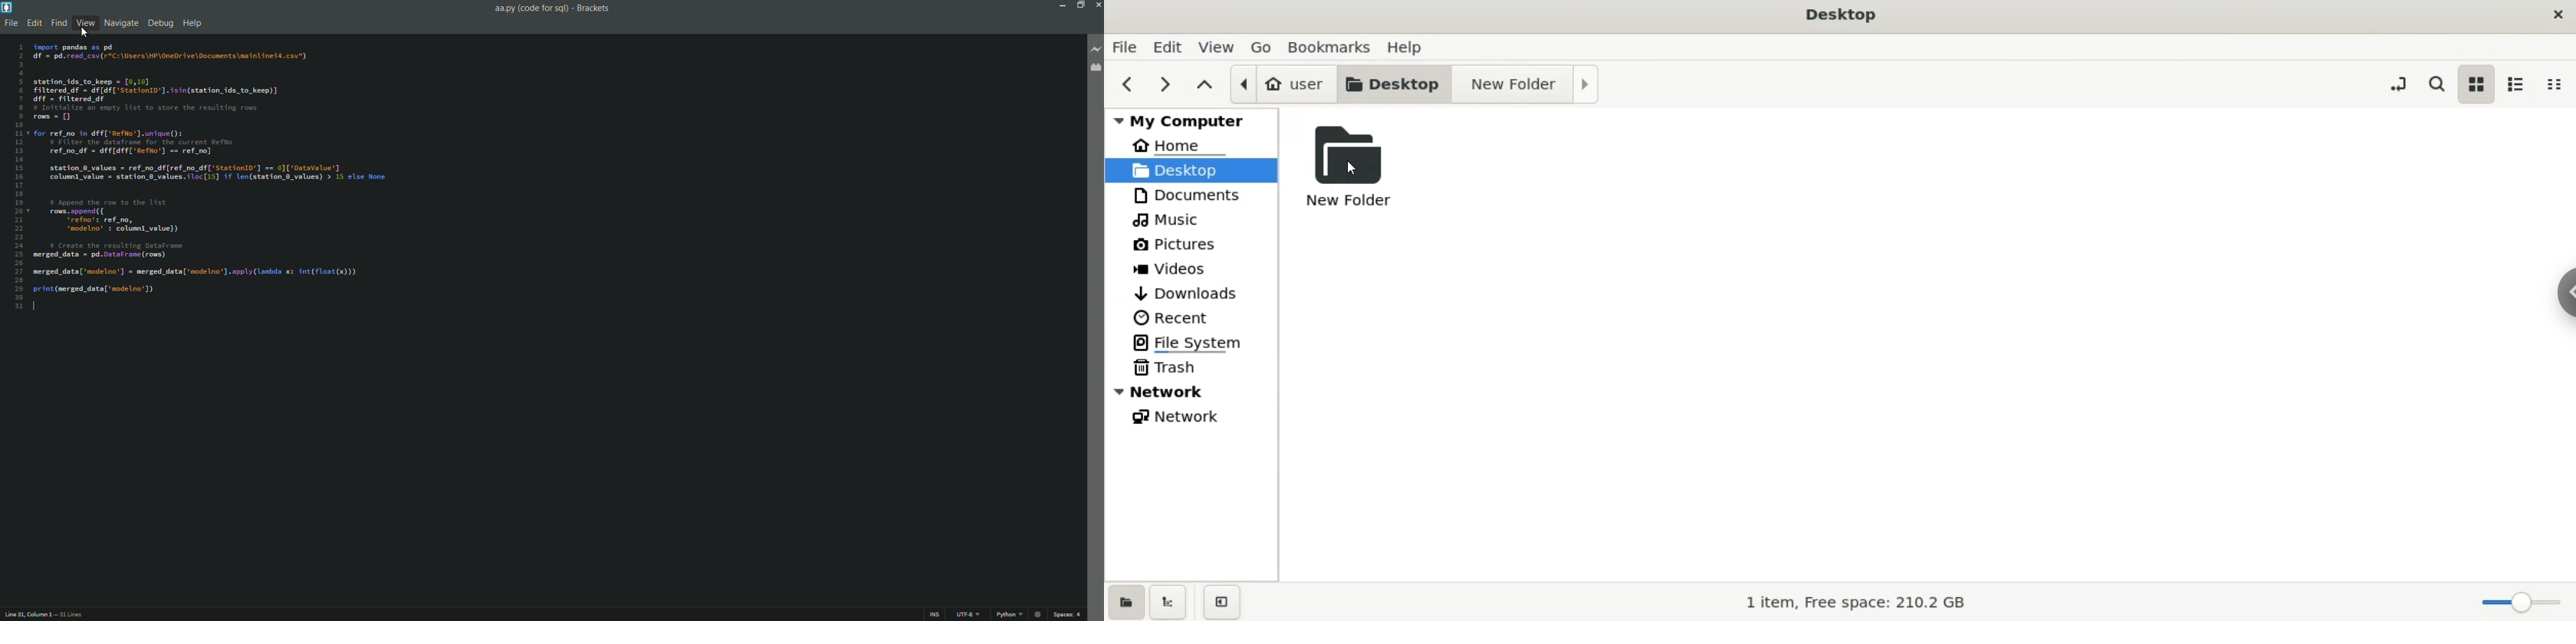  What do you see at coordinates (550, 10) in the screenshot?
I see `aa.py (code for sql) - Brackets` at bounding box center [550, 10].